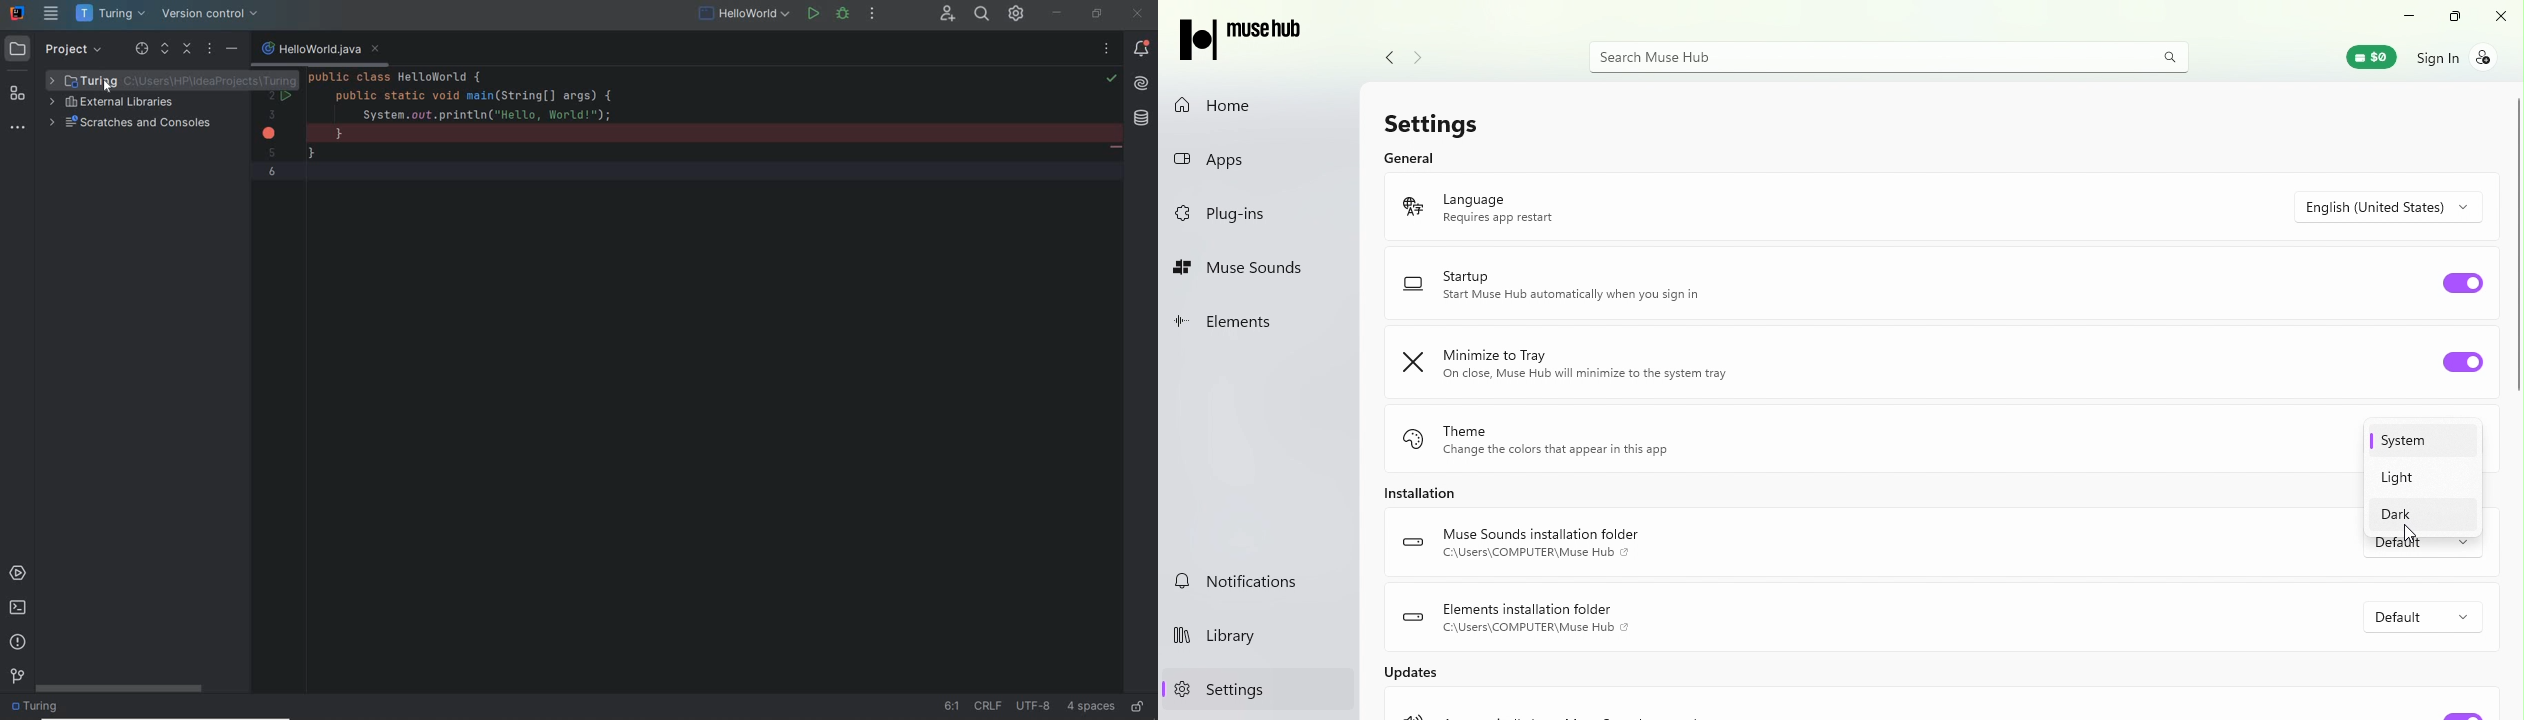 This screenshot has width=2548, height=728. What do you see at coordinates (1384, 57) in the screenshot?
I see `Navigate back` at bounding box center [1384, 57].